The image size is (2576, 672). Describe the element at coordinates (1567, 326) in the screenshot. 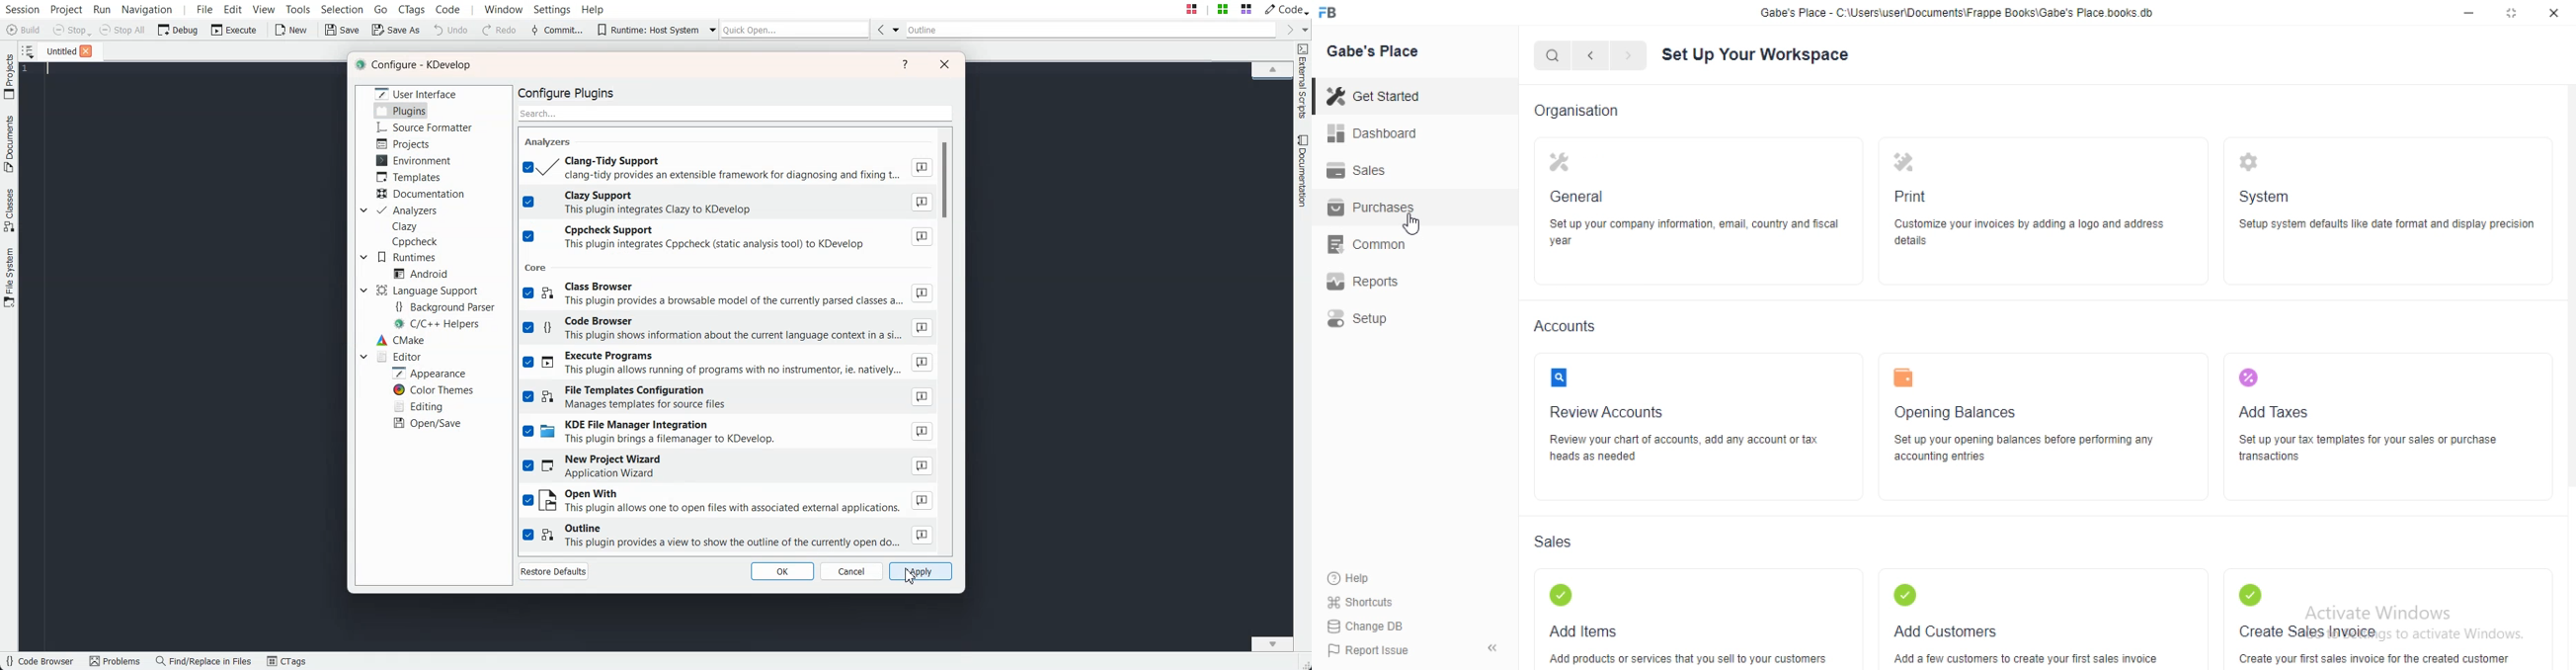

I see `Accounts` at that location.